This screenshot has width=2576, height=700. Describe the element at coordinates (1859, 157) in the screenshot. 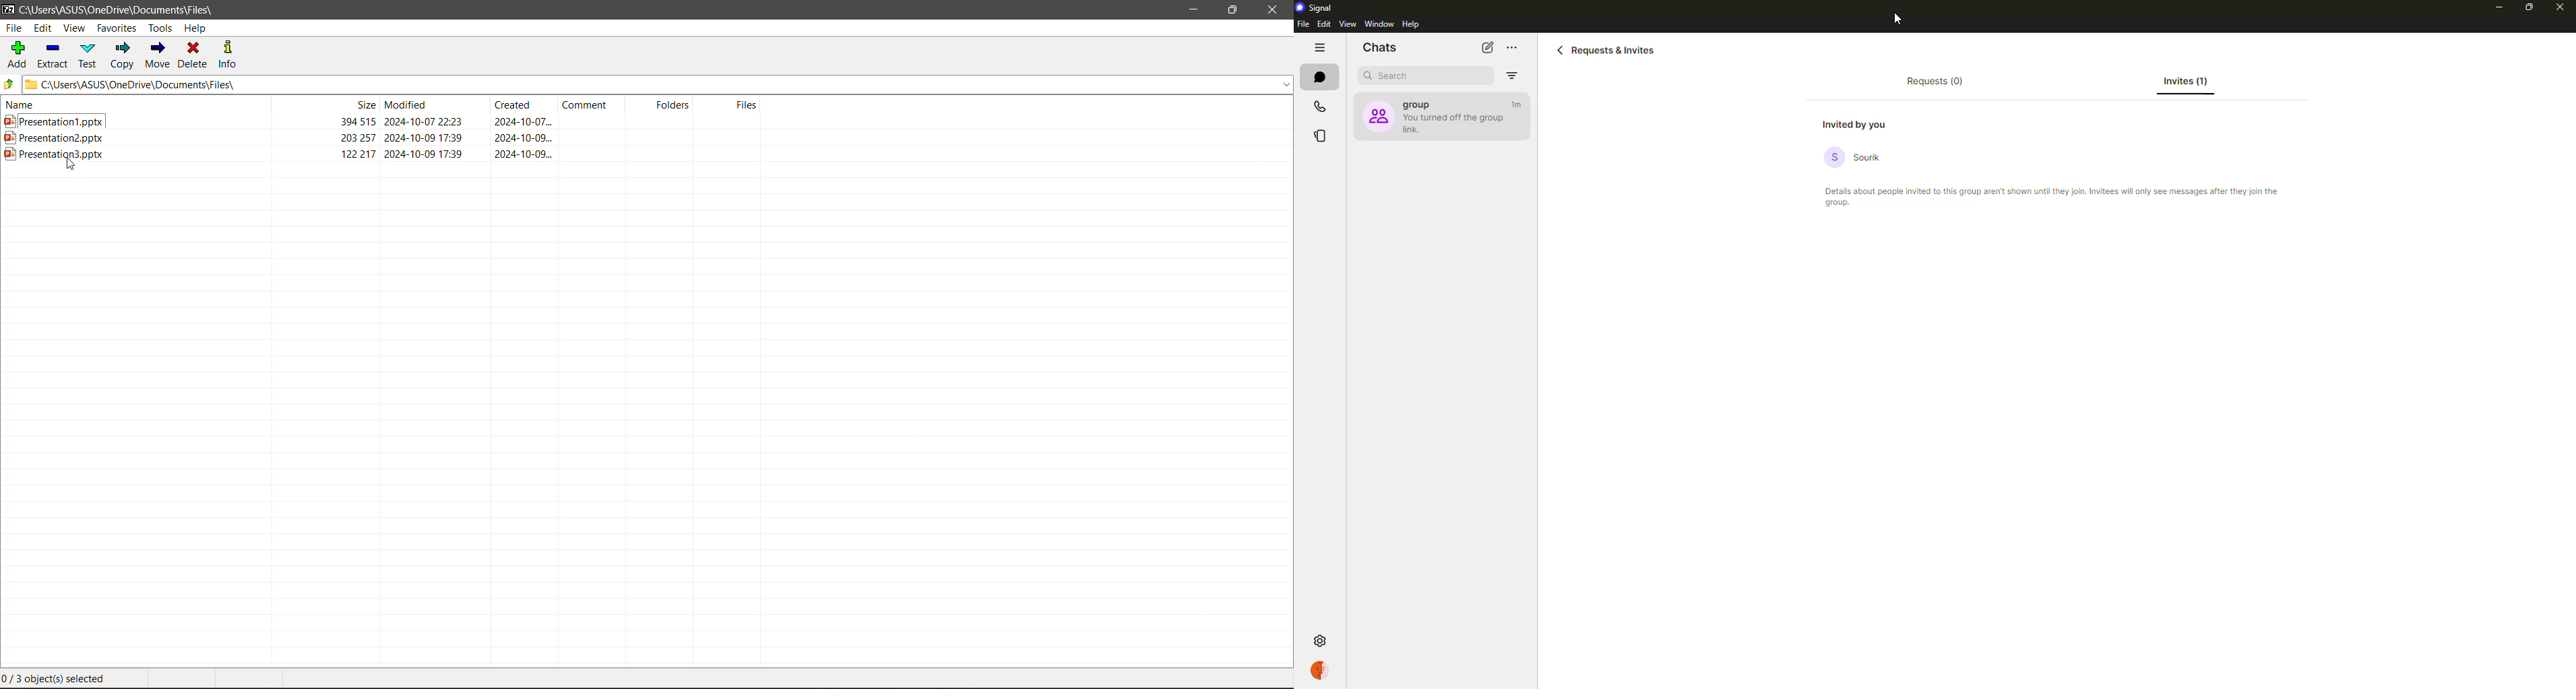

I see `contact` at that location.